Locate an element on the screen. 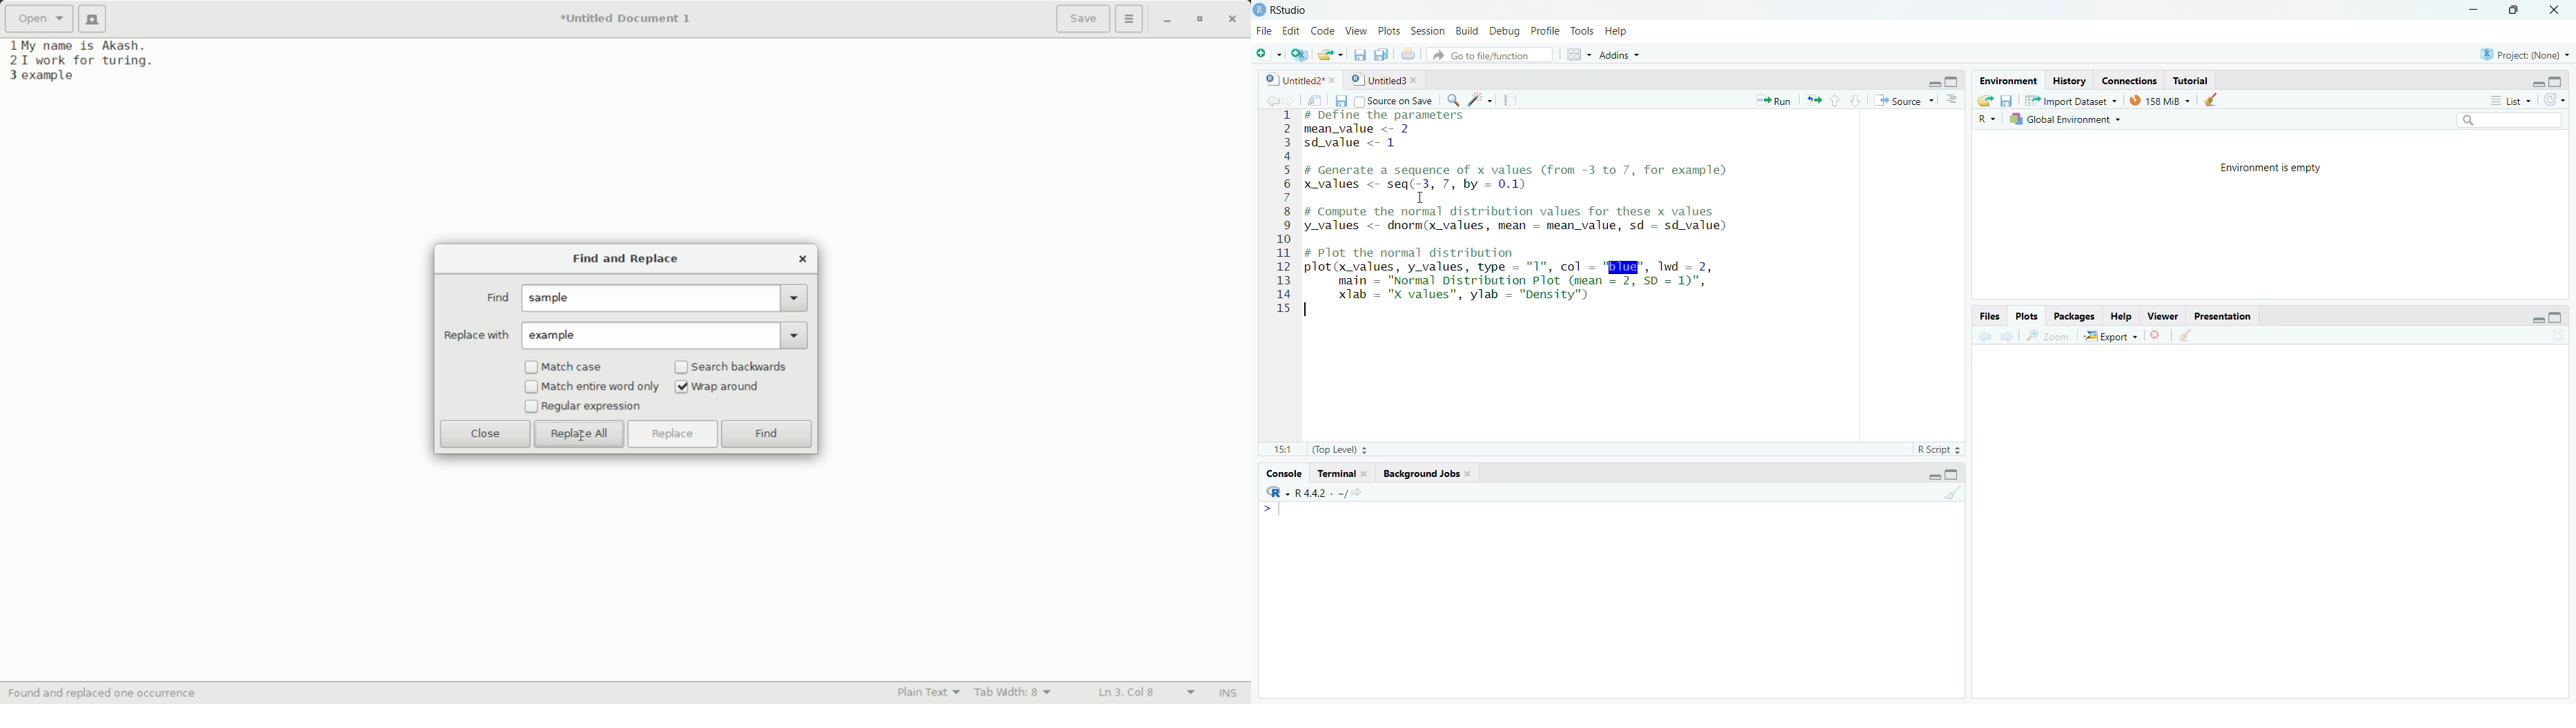 The height and width of the screenshot is (728, 2576). Show in new window is located at coordinates (1311, 99).